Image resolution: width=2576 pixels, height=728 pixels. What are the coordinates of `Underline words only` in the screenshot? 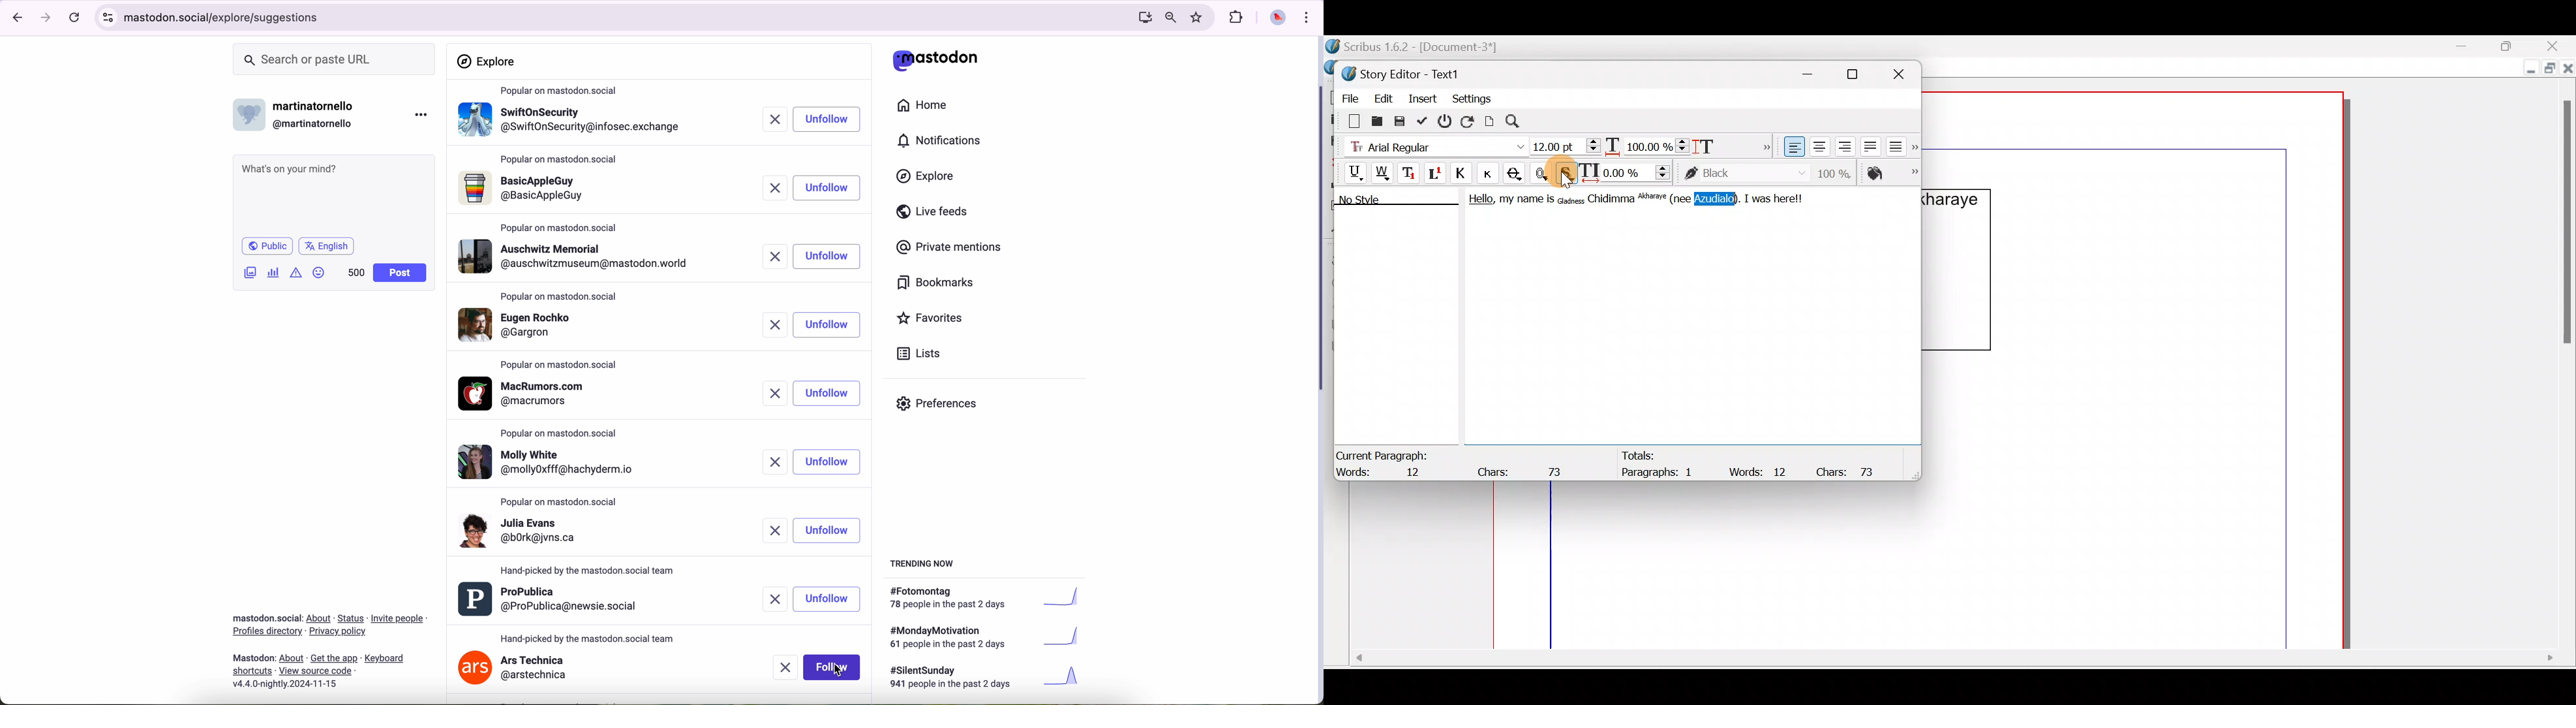 It's located at (1384, 172).